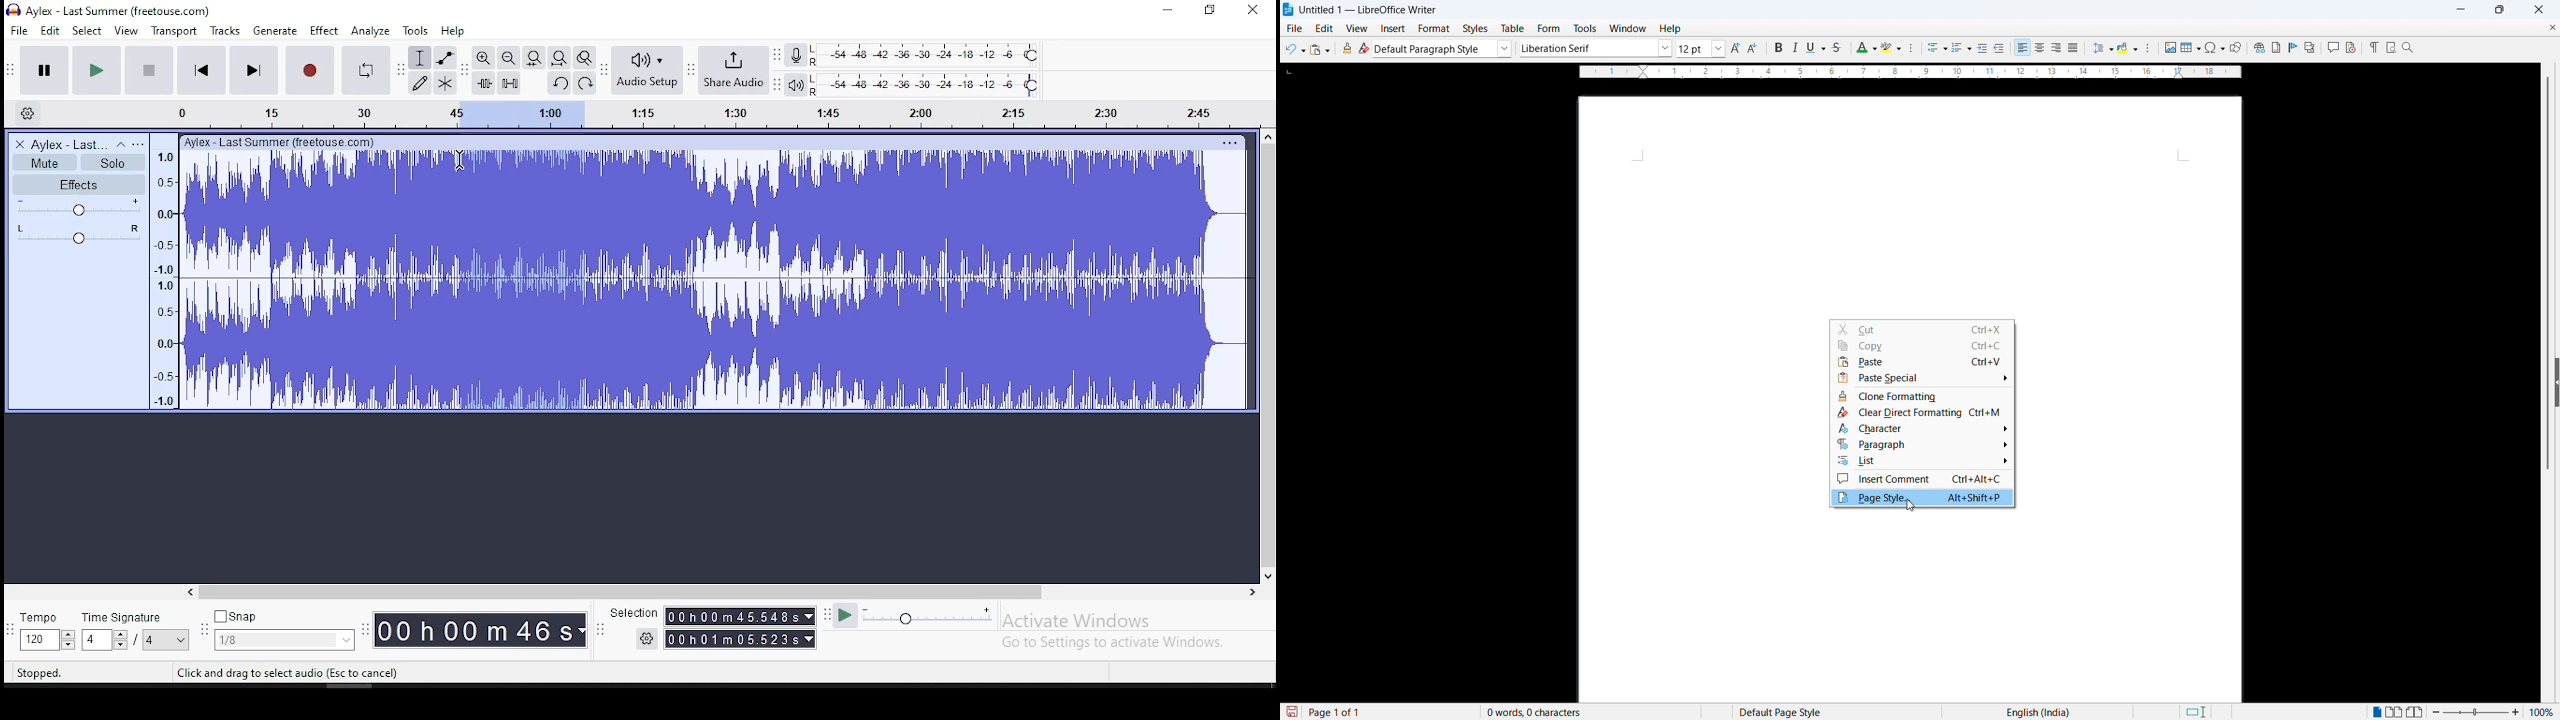 The height and width of the screenshot is (728, 2576). I want to click on Tools , so click(1584, 29).